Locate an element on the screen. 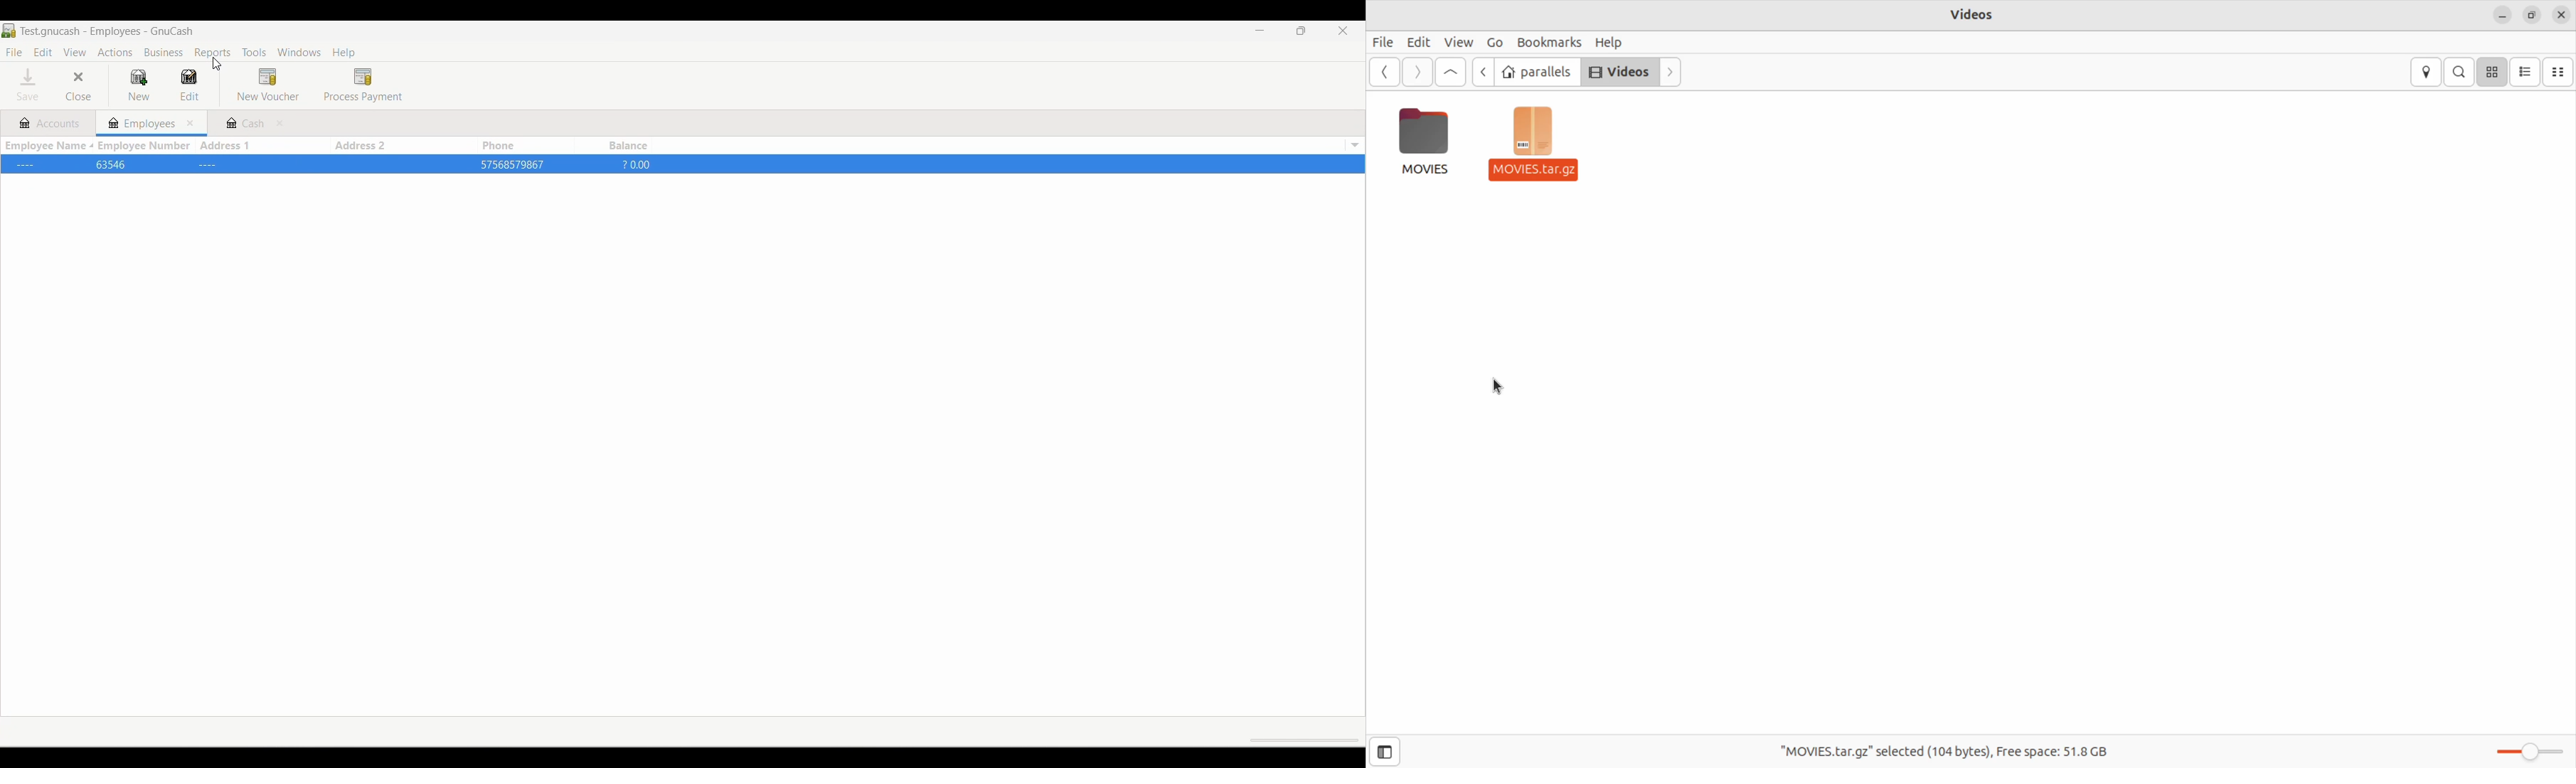 The height and width of the screenshot is (784, 2576). Minimize is located at coordinates (1260, 31).